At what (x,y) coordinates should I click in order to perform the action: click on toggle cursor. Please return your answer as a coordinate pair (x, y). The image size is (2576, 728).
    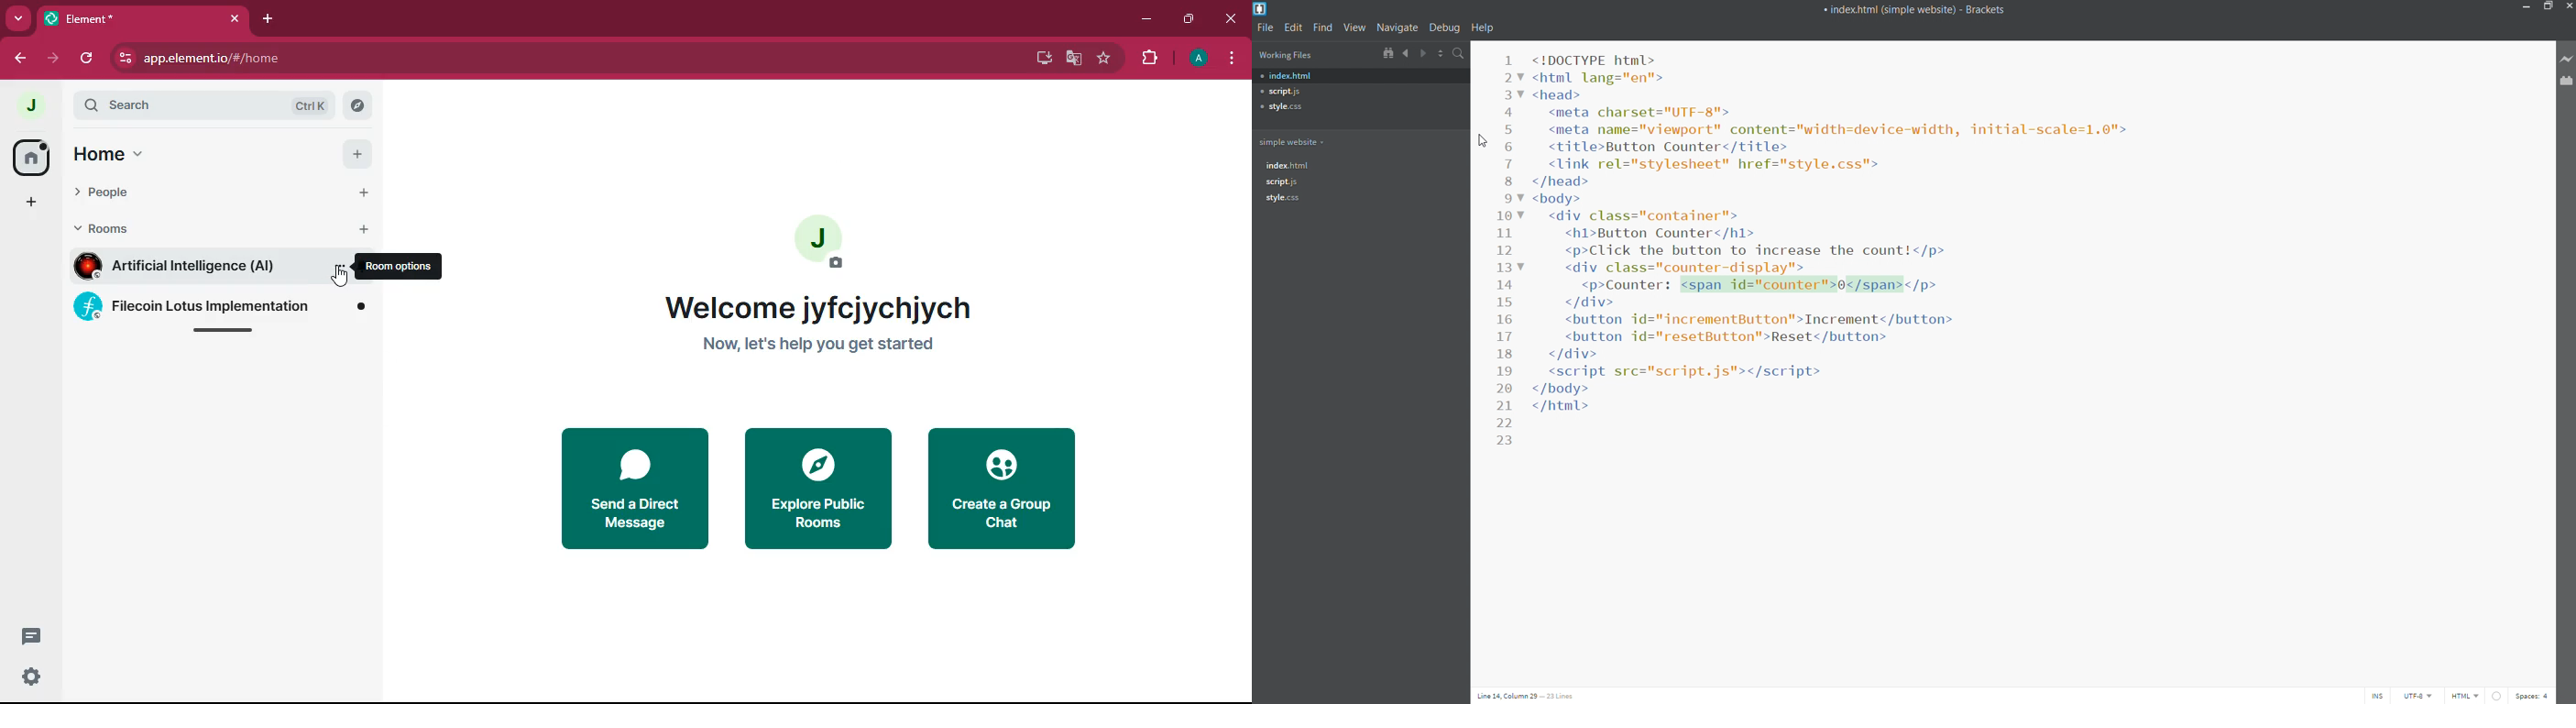
    Looking at the image, I should click on (2377, 694).